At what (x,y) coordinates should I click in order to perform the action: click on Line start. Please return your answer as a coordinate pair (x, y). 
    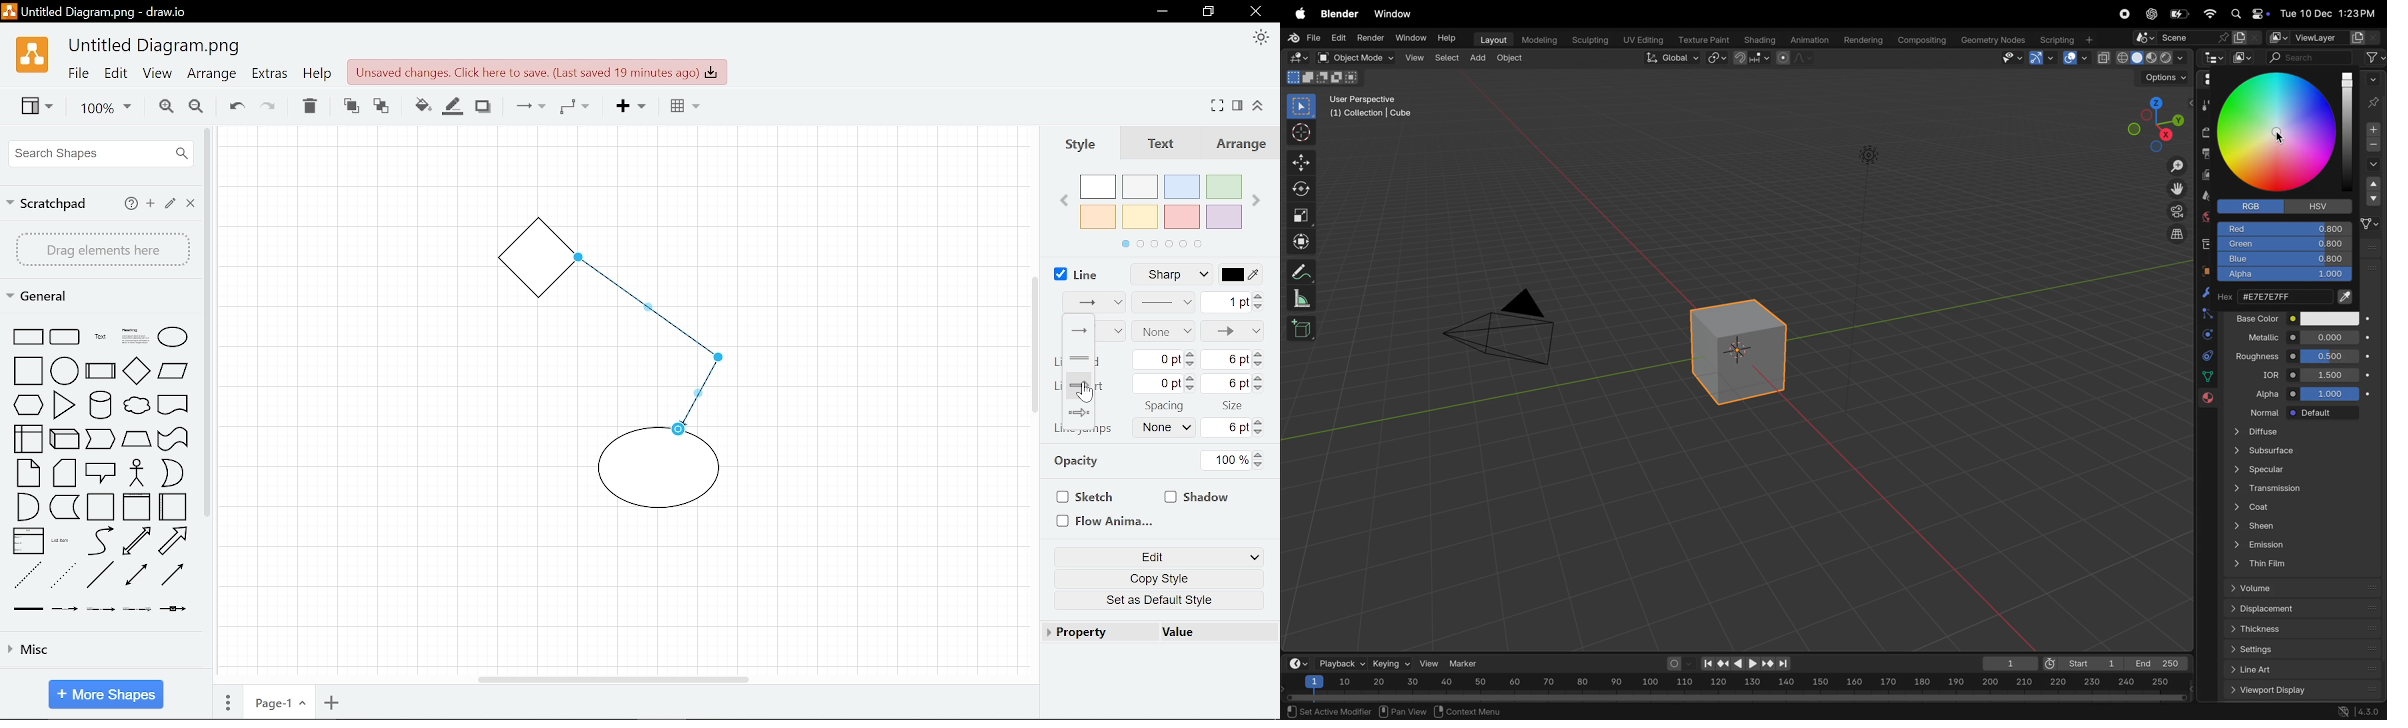
    Looking at the image, I should click on (1164, 331).